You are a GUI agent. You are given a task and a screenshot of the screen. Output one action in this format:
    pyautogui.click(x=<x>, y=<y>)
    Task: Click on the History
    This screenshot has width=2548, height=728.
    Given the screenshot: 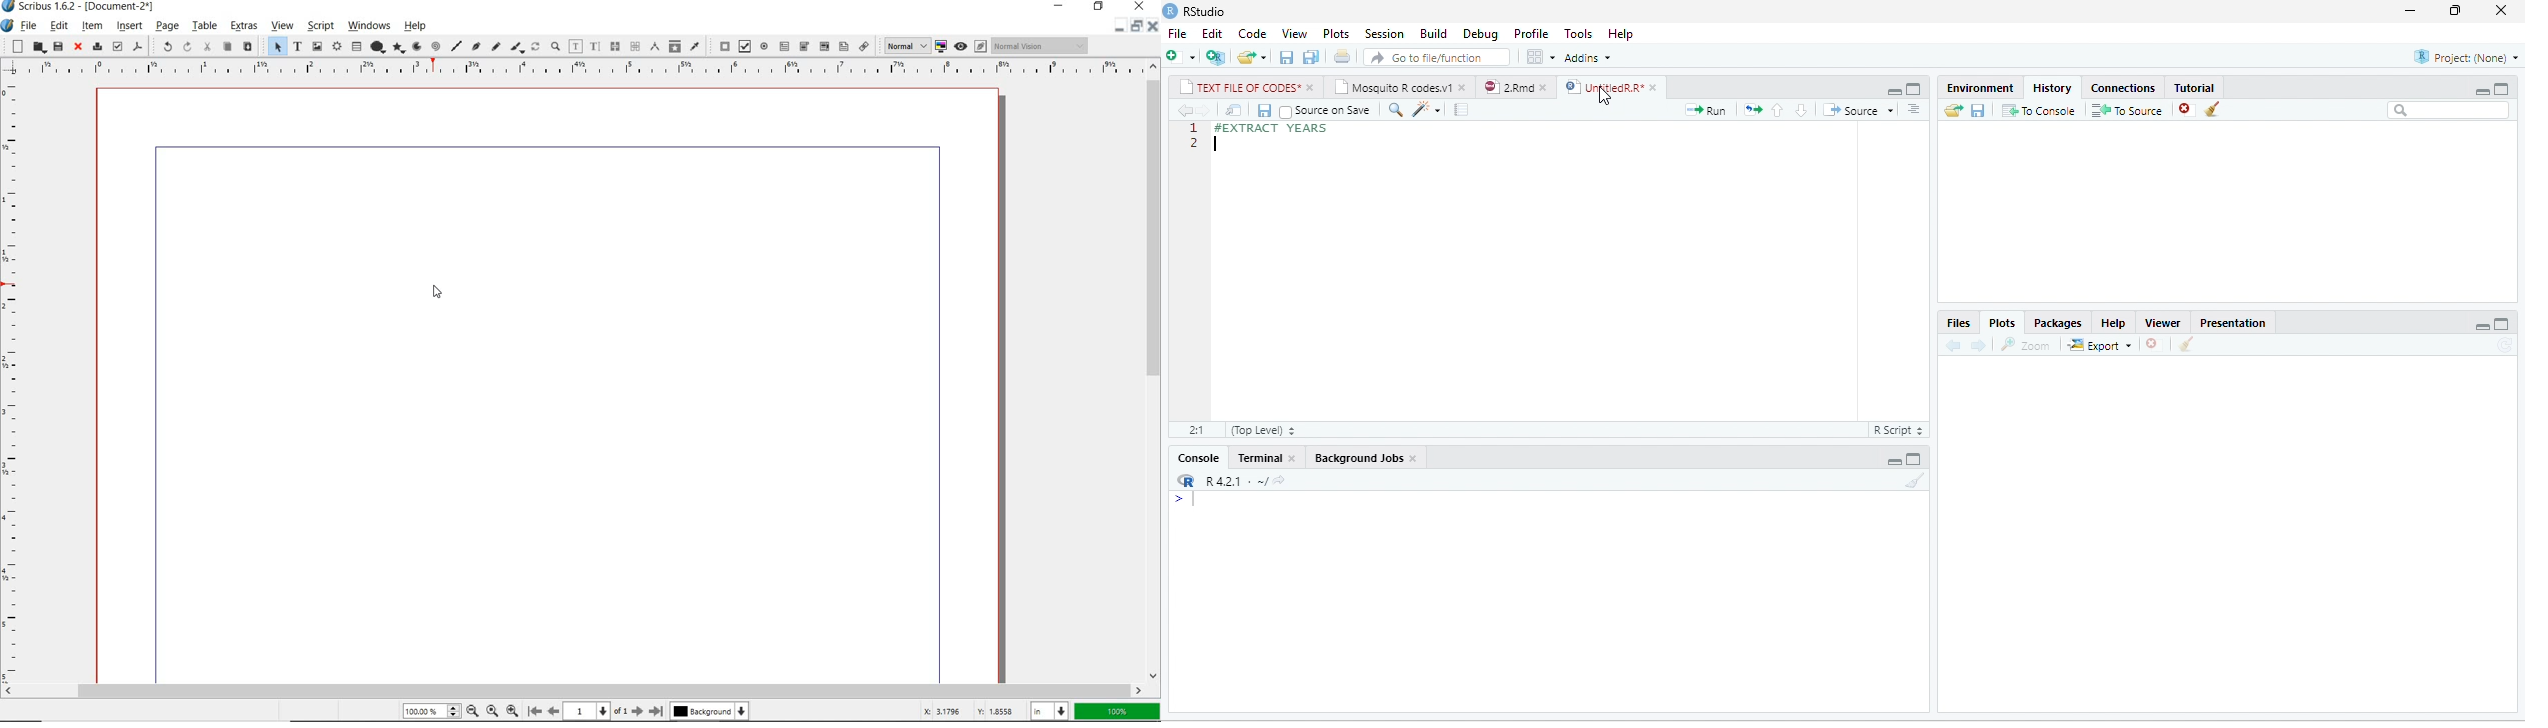 What is the action you would take?
    pyautogui.click(x=2052, y=89)
    